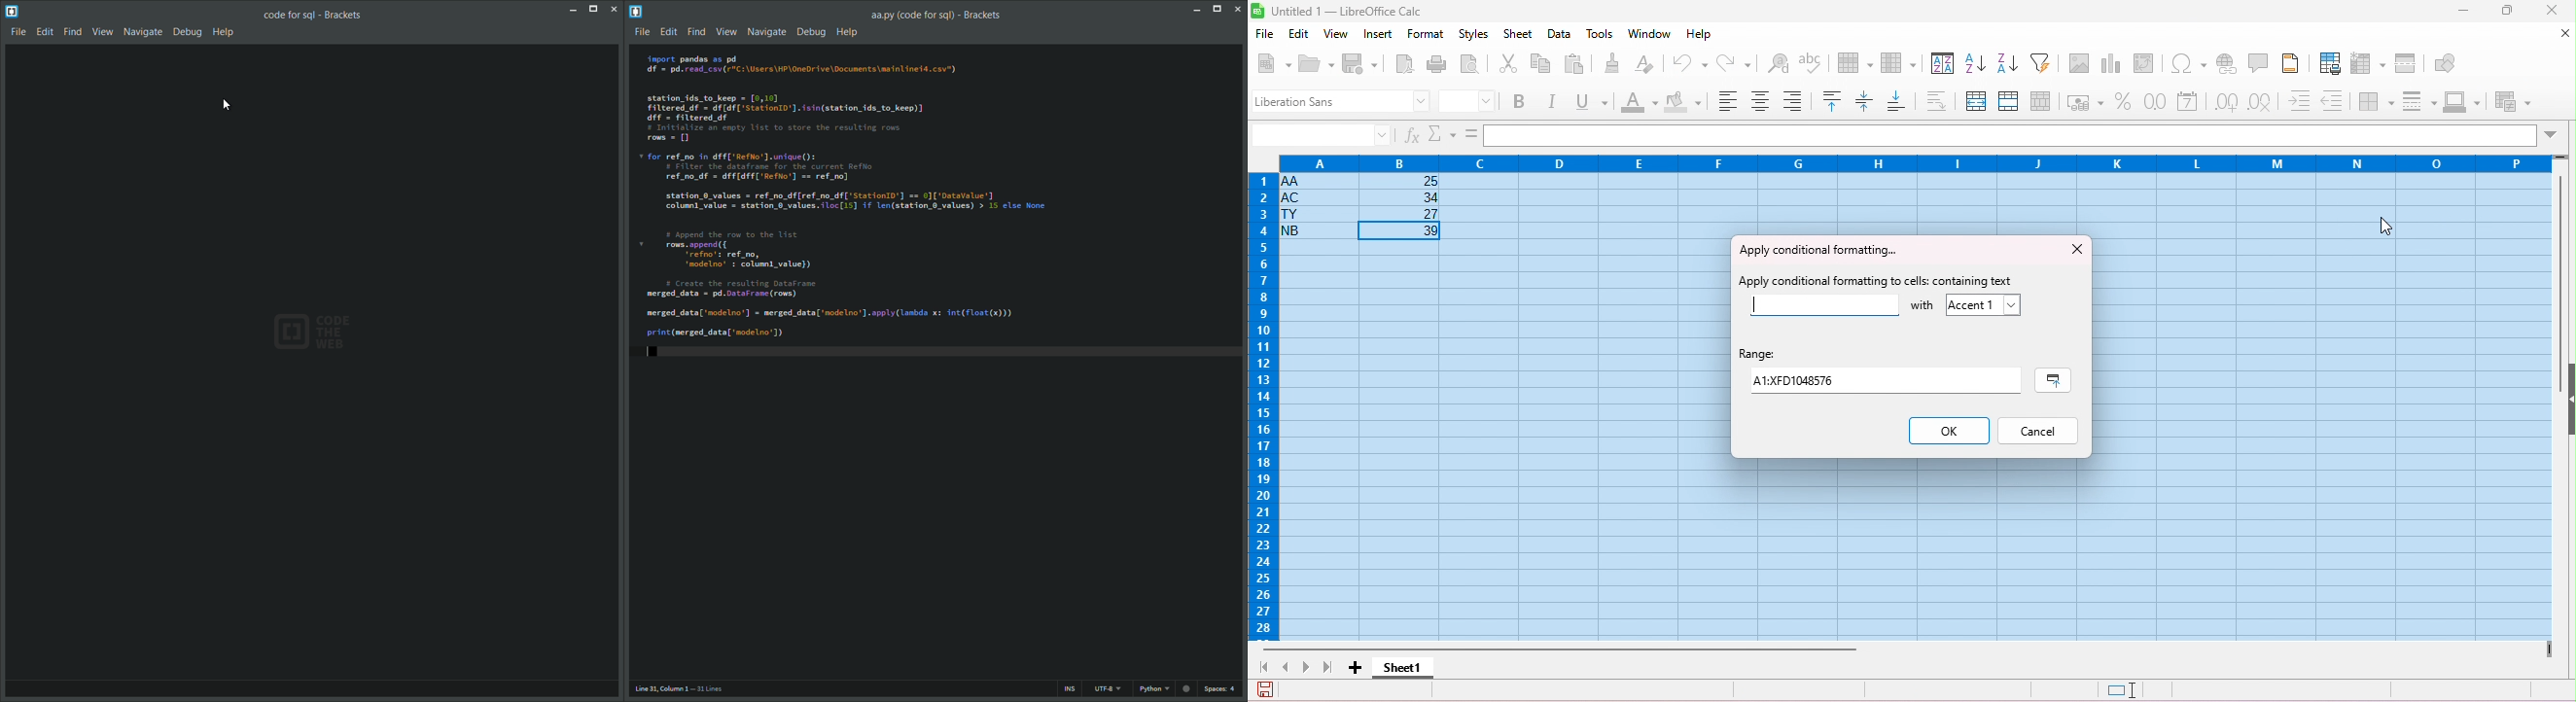 The height and width of the screenshot is (728, 2576). What do you see at coordinates (1323, 134) in the screenshot?
I see `selected cell number` at bounding box center [1323, 134].